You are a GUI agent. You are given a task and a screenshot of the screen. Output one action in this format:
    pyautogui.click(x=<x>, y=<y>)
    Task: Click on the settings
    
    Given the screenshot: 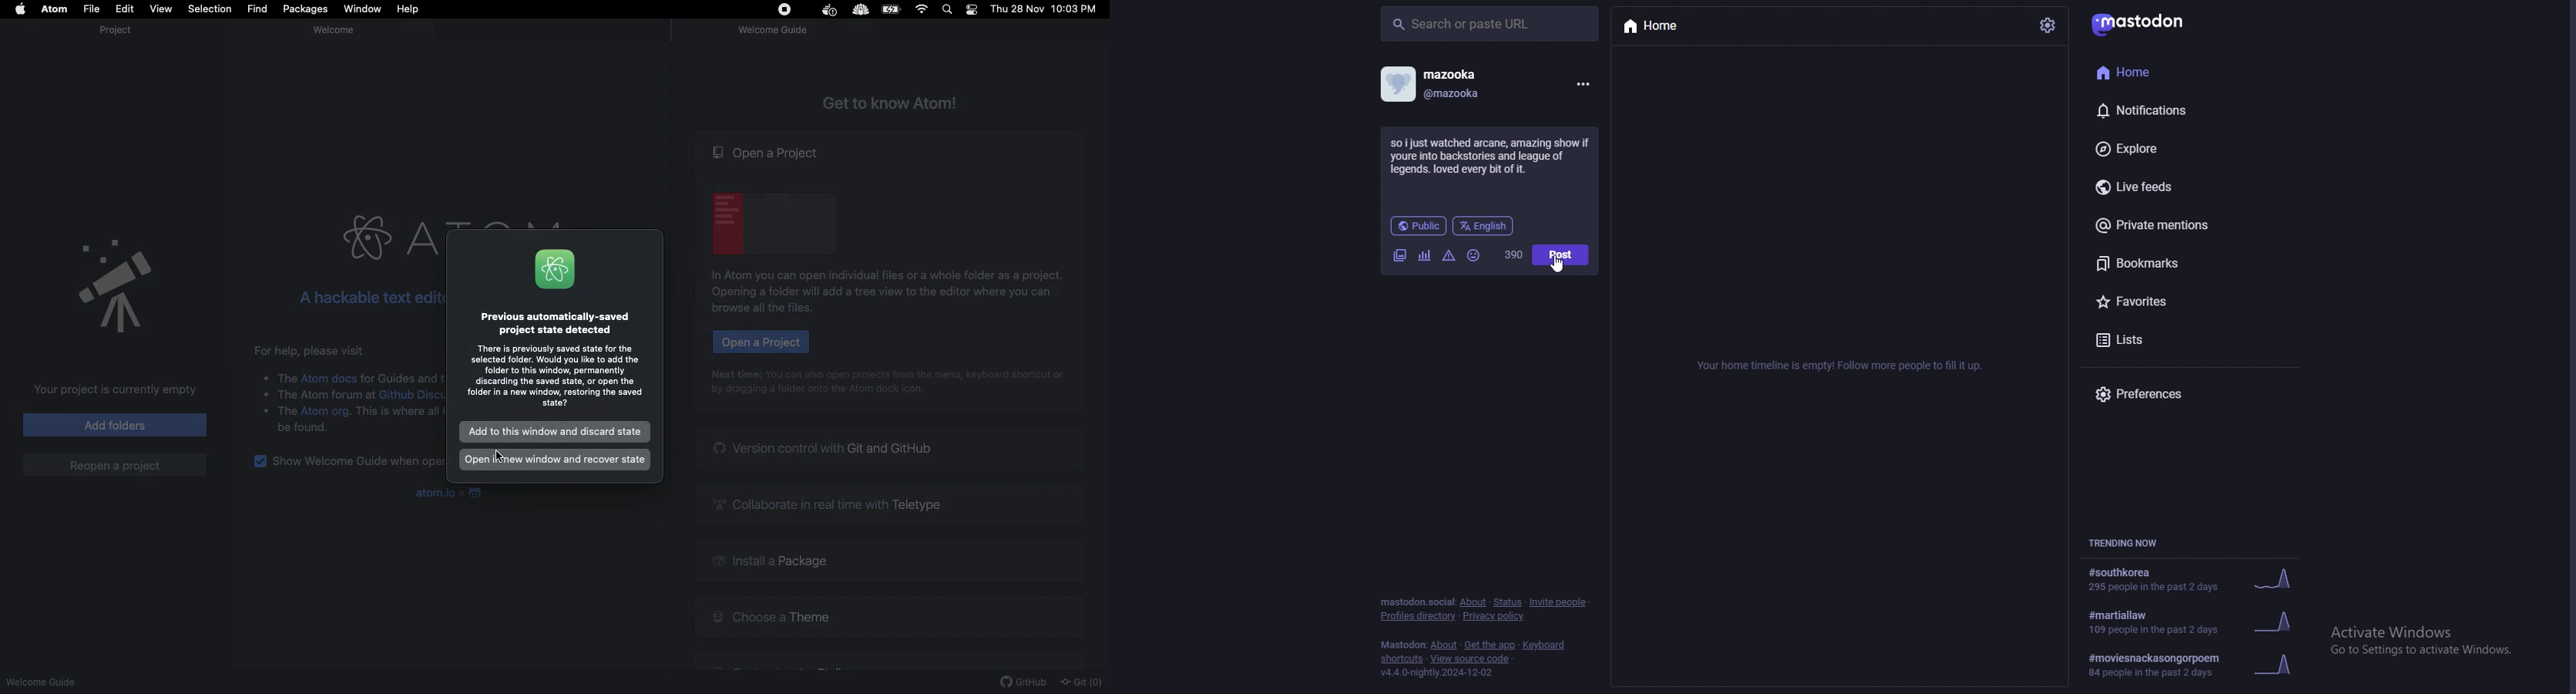 What is the action you would take?
    pyautogui.click(x=2049, y=25)
    